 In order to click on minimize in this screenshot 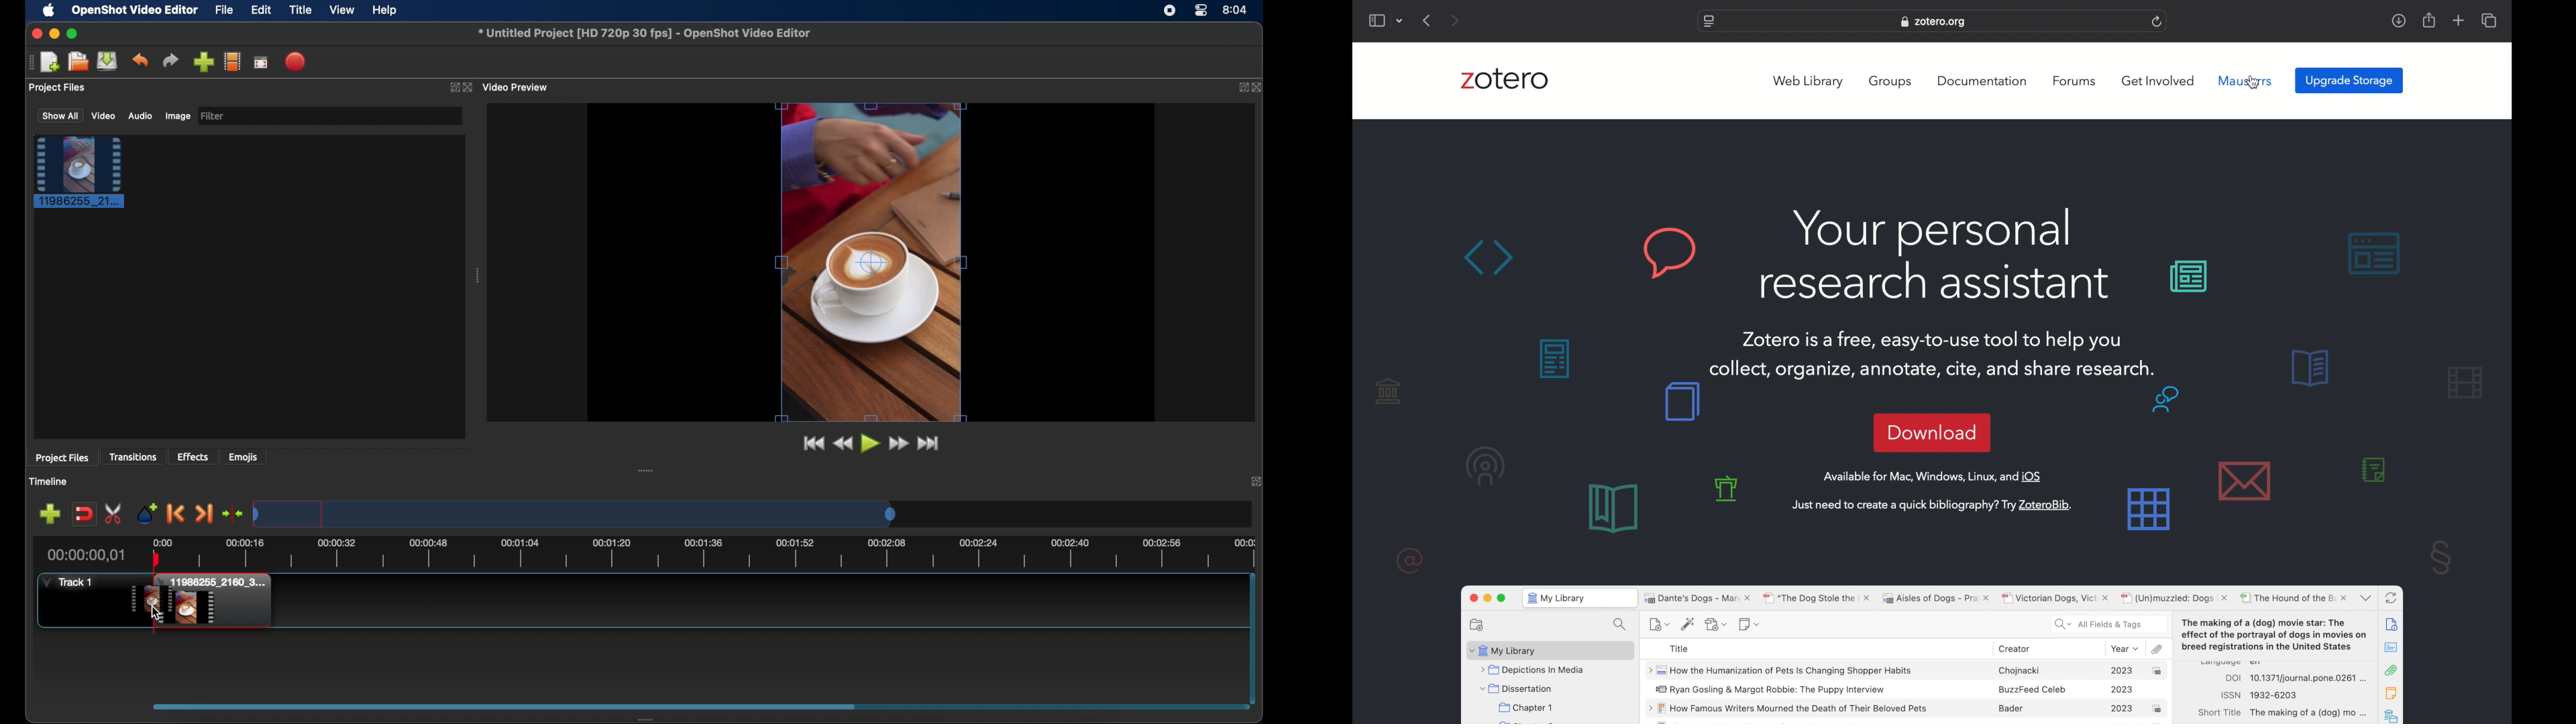, I will do `click(54, 34)`.